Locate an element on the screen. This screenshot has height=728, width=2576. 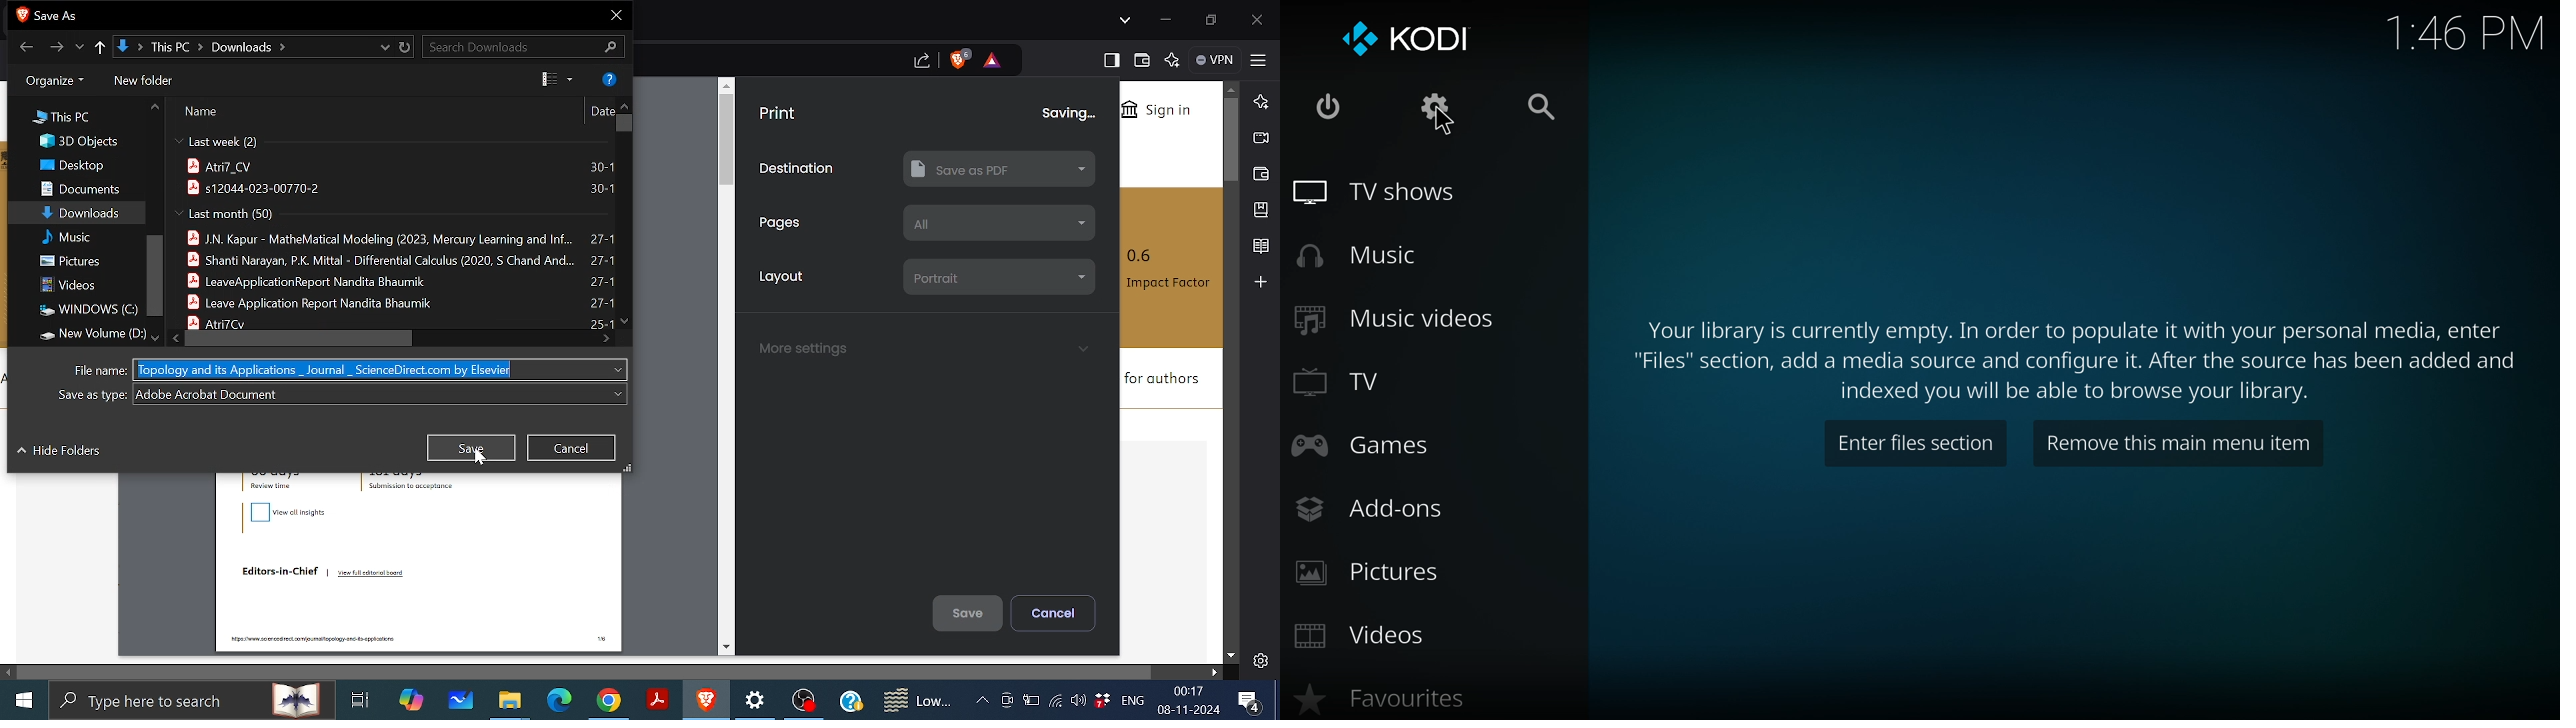
remove item is located at coordinates (2181, 445).